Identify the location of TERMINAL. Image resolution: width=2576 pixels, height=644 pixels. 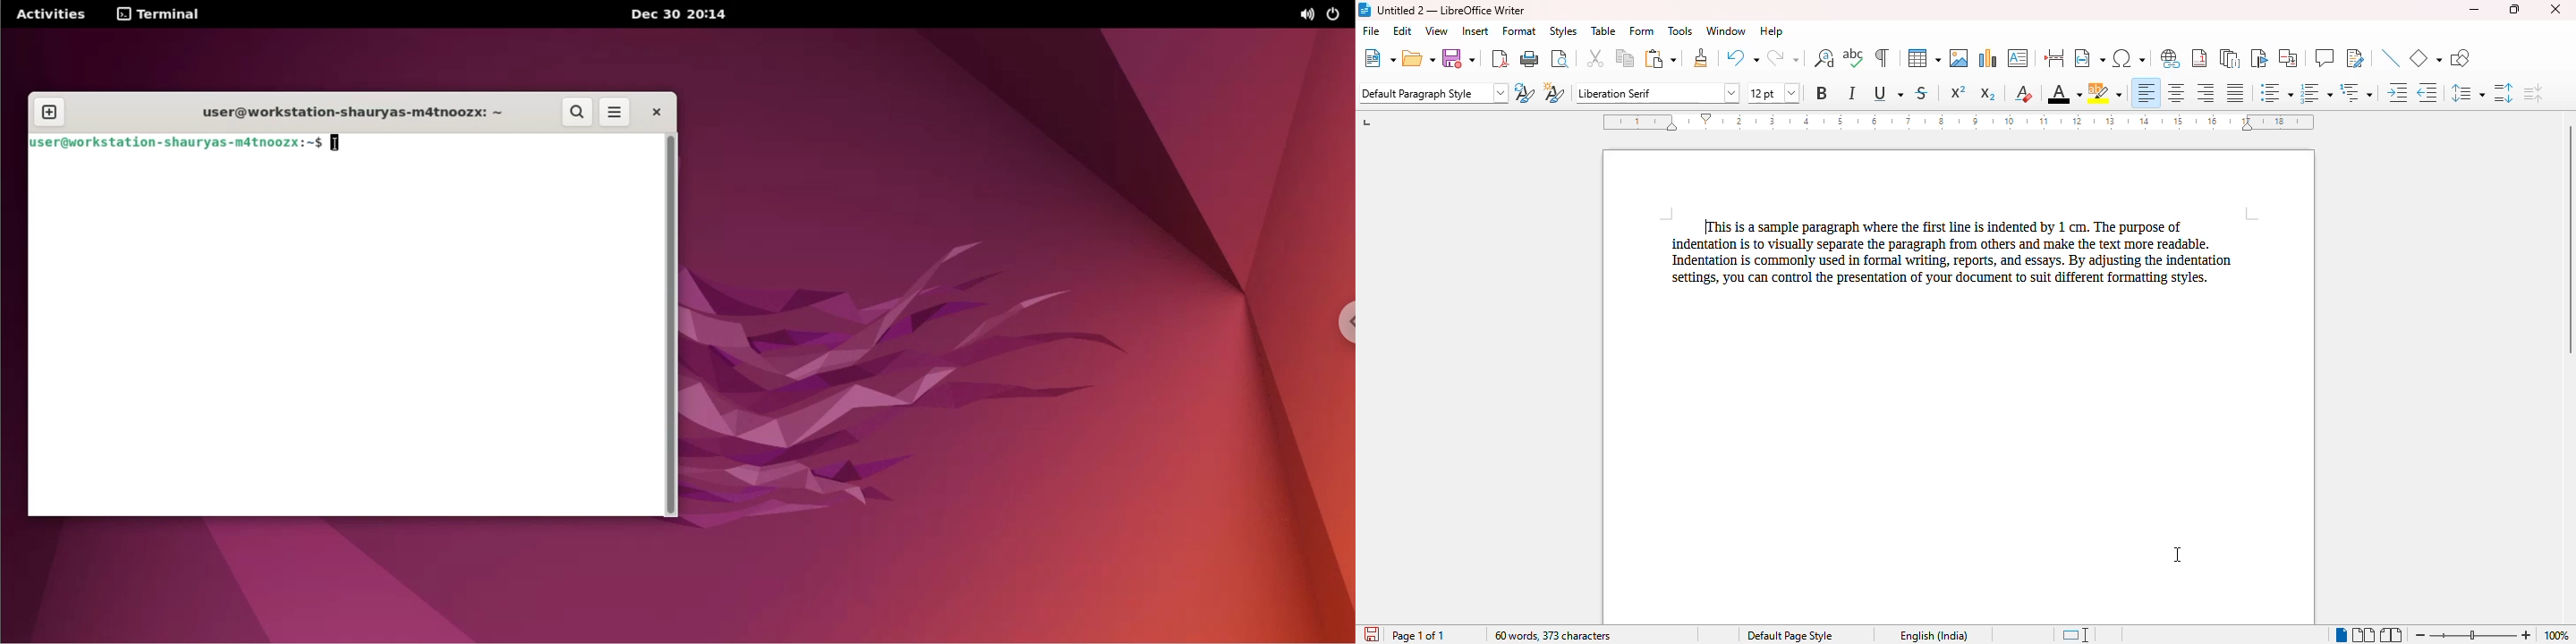
(160, 14).